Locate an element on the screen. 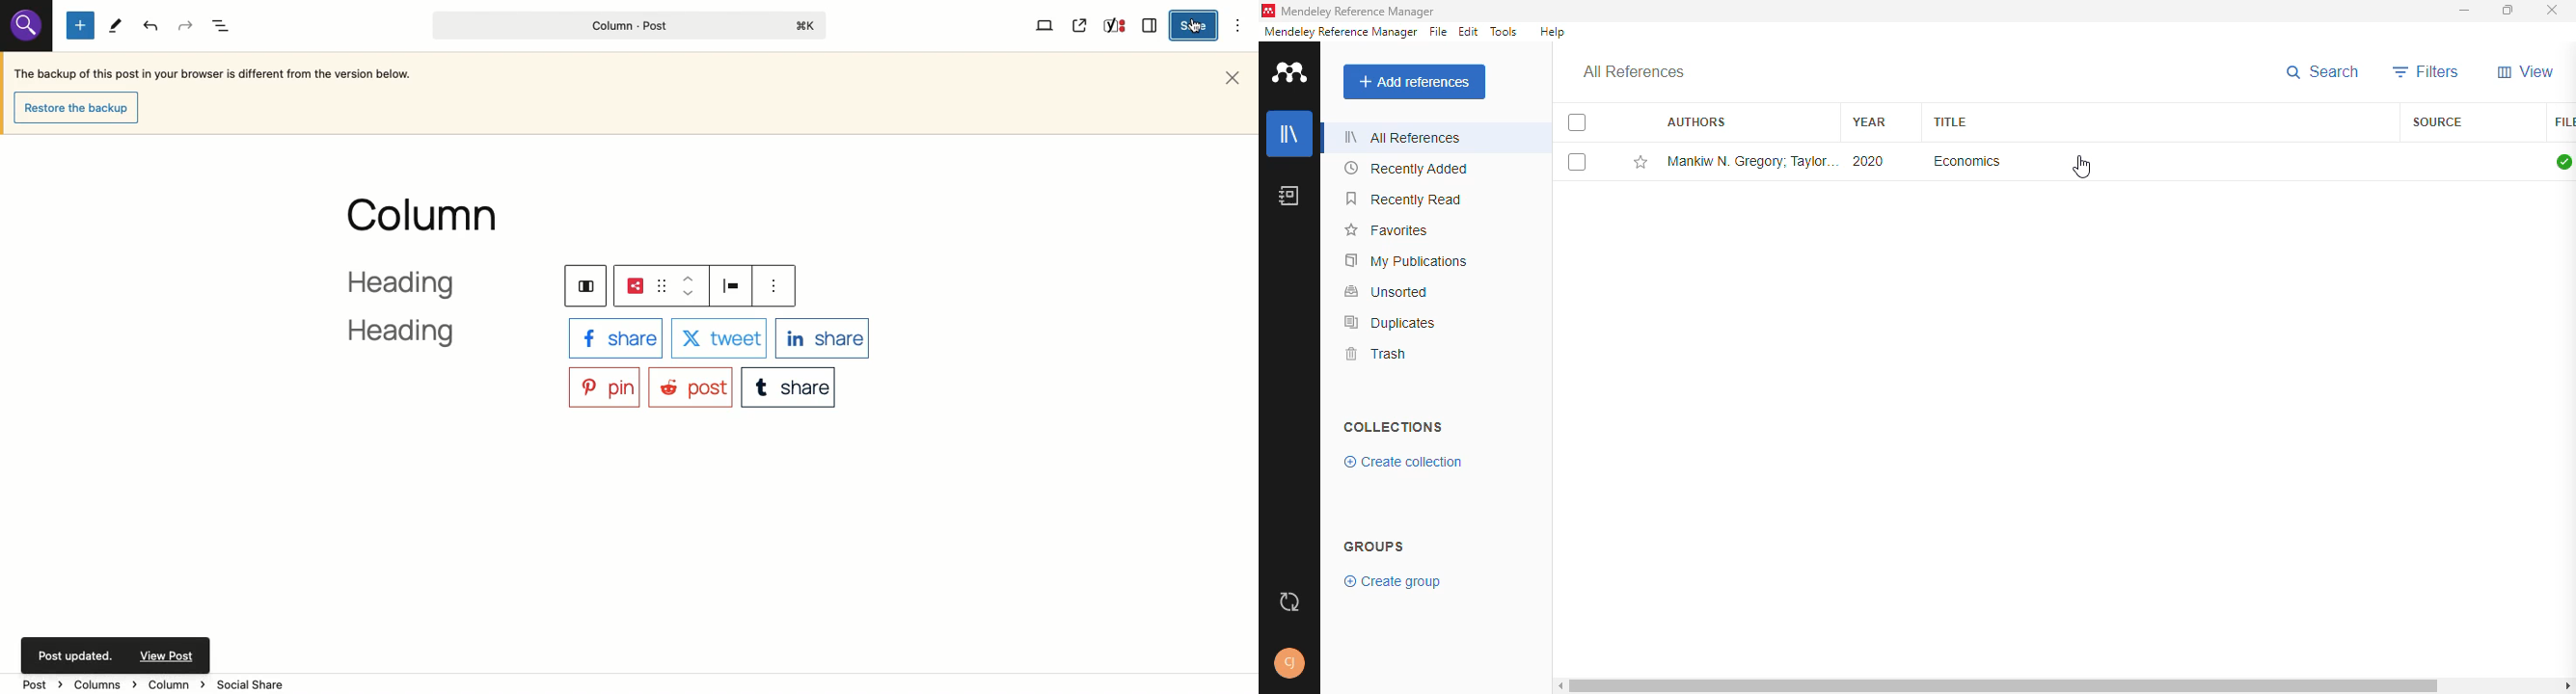 Image resolution: width=2576 pixels, height=700 pixels. Location is located at coordinates (631, 684).